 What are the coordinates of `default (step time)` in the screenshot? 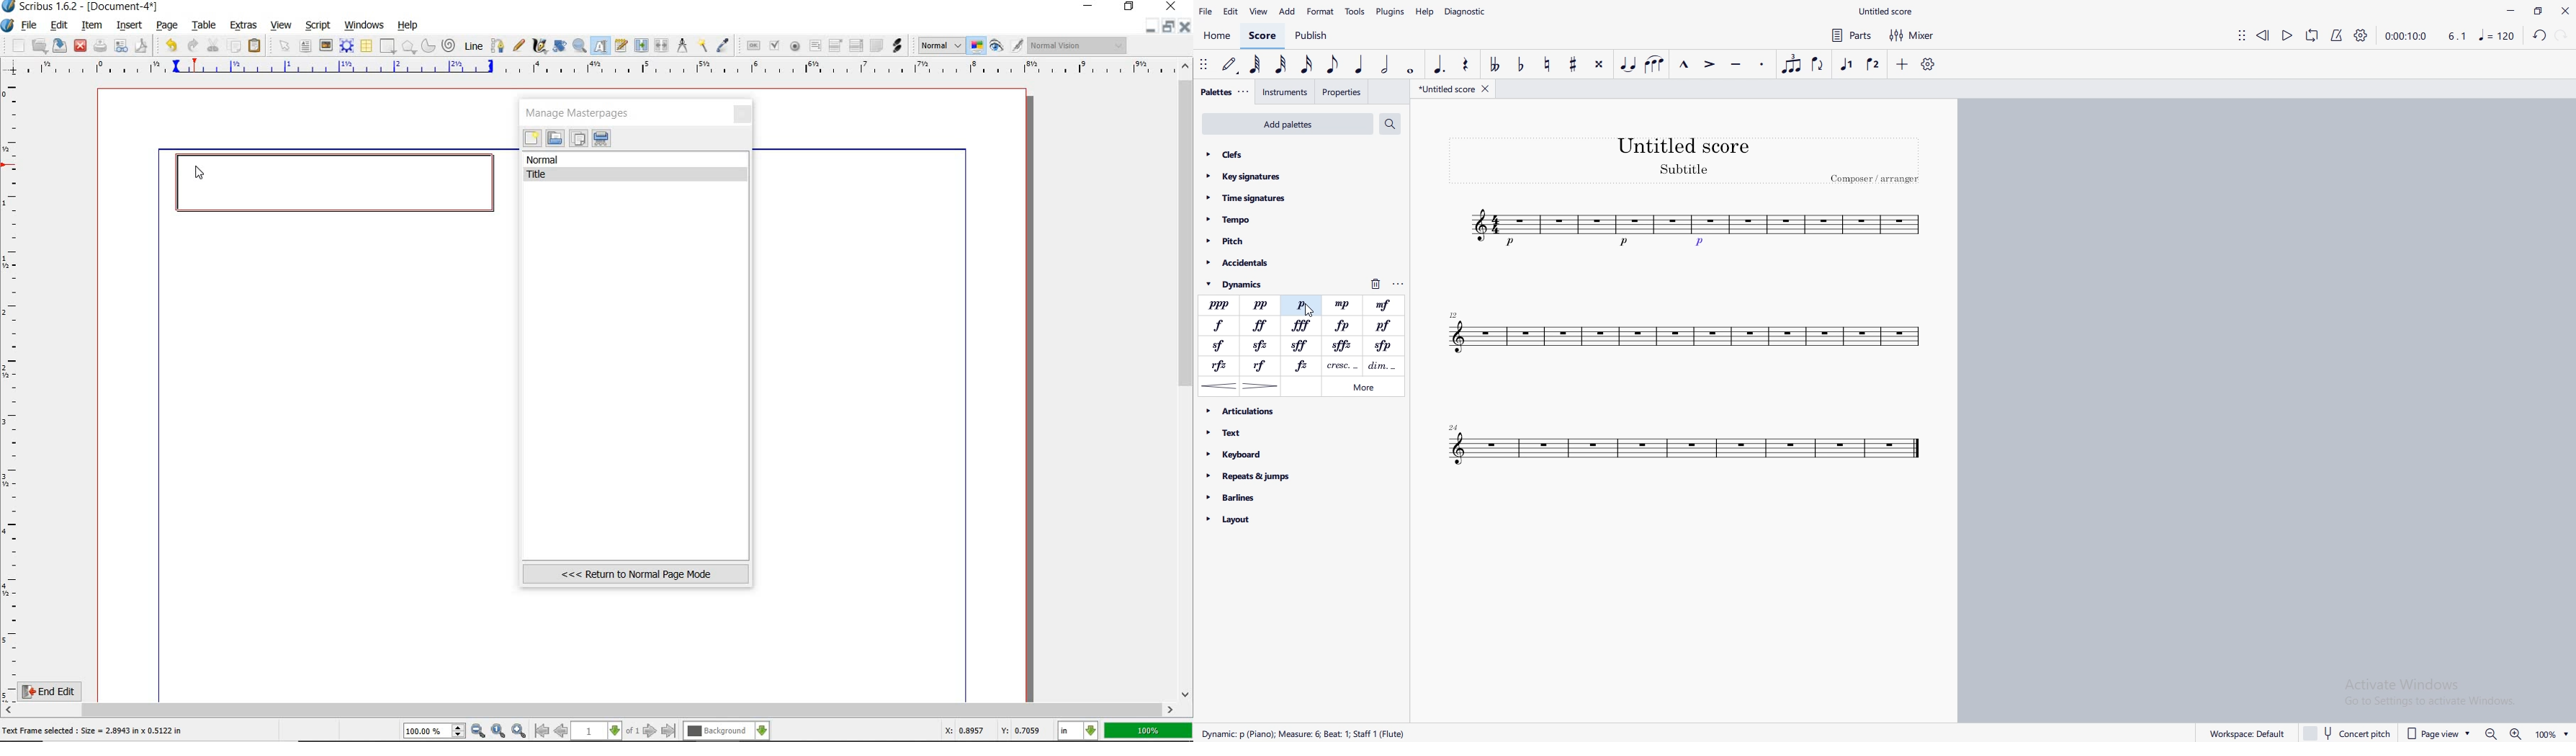 It's located at (1231, 66).